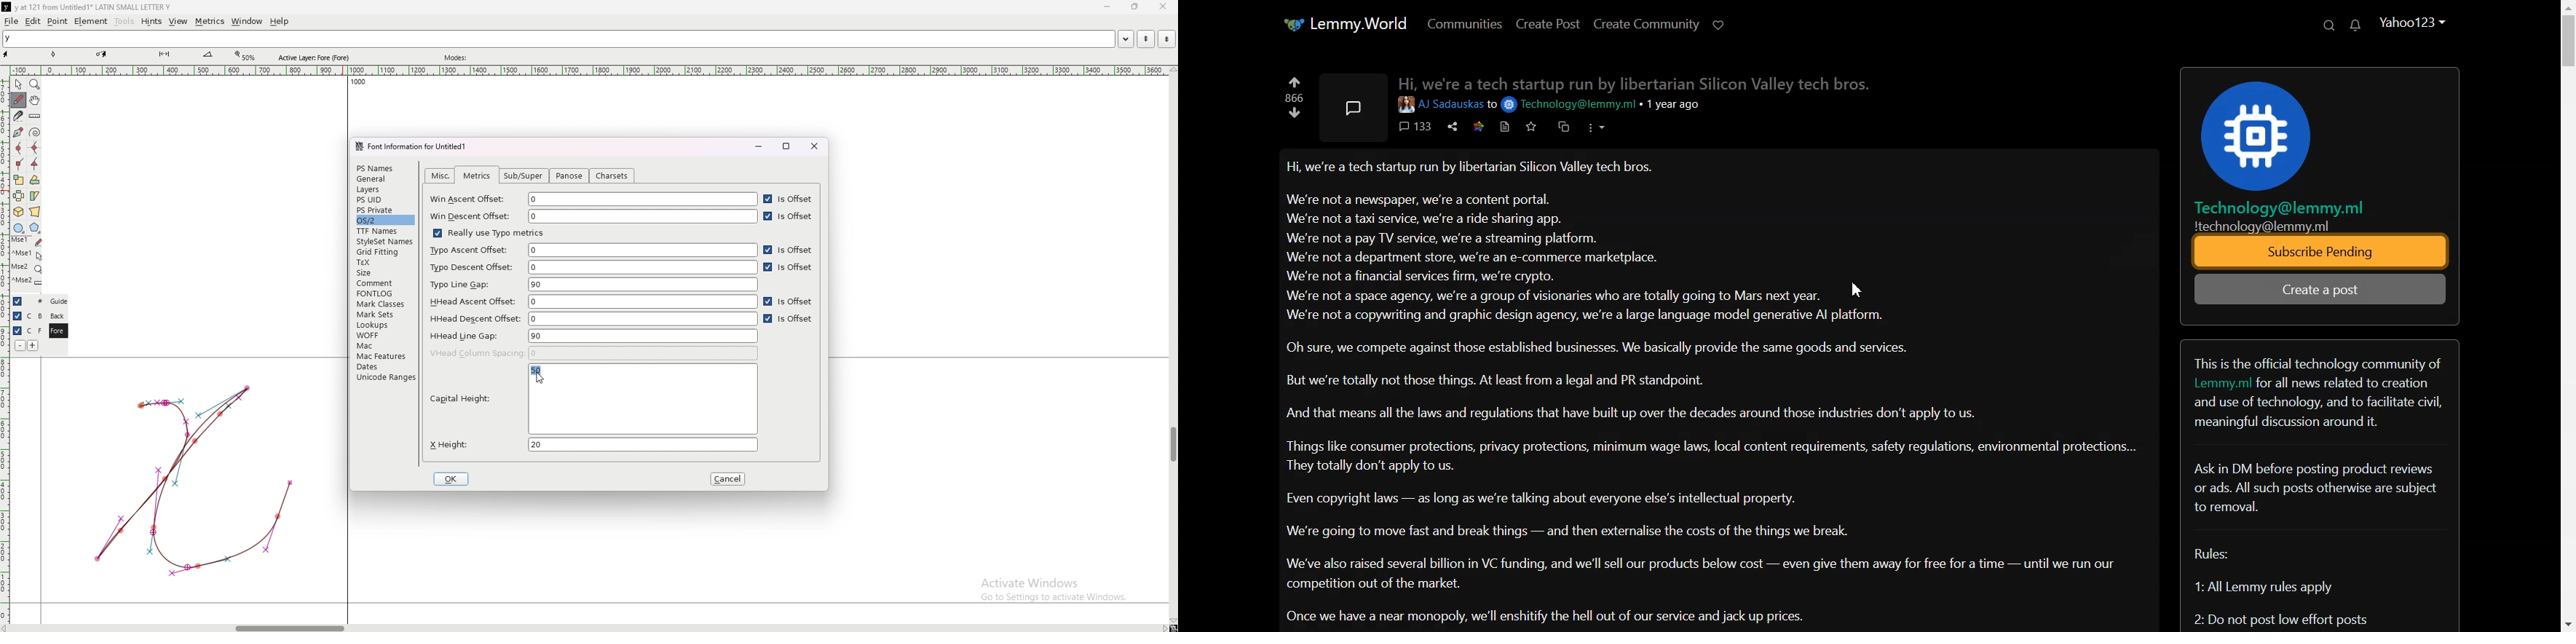  I want to click on close, so click(815, 146).